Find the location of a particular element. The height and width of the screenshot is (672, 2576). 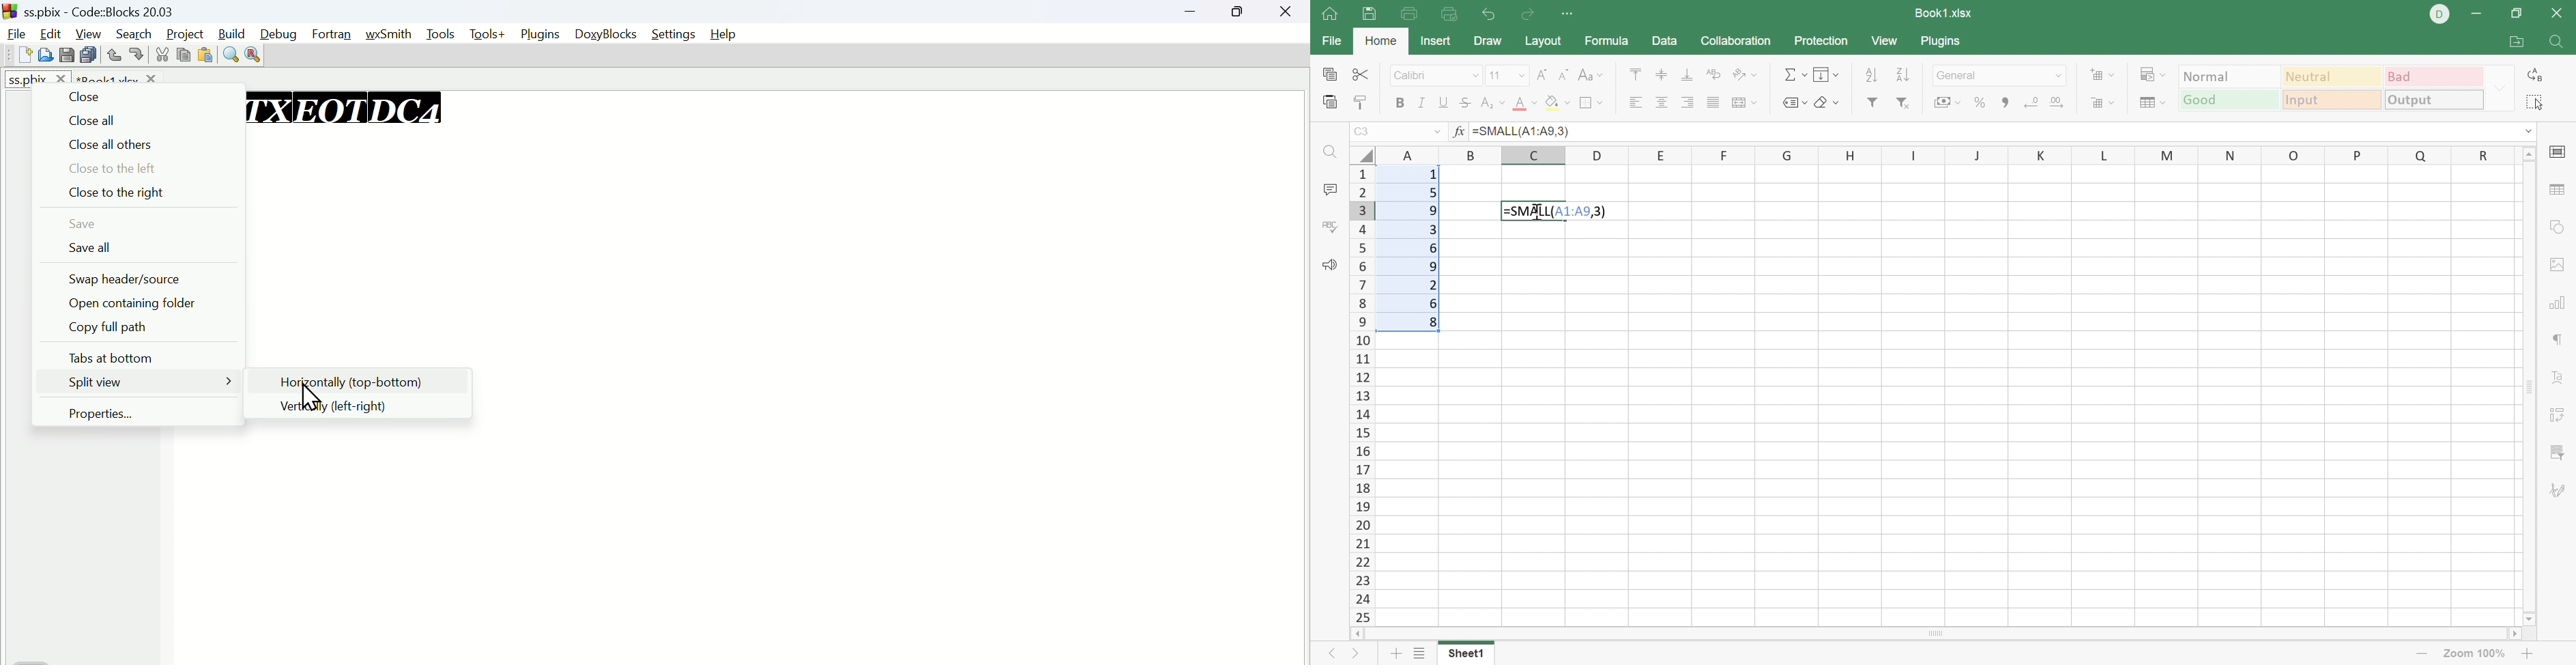

Properties is located at coordinates (137, 413).